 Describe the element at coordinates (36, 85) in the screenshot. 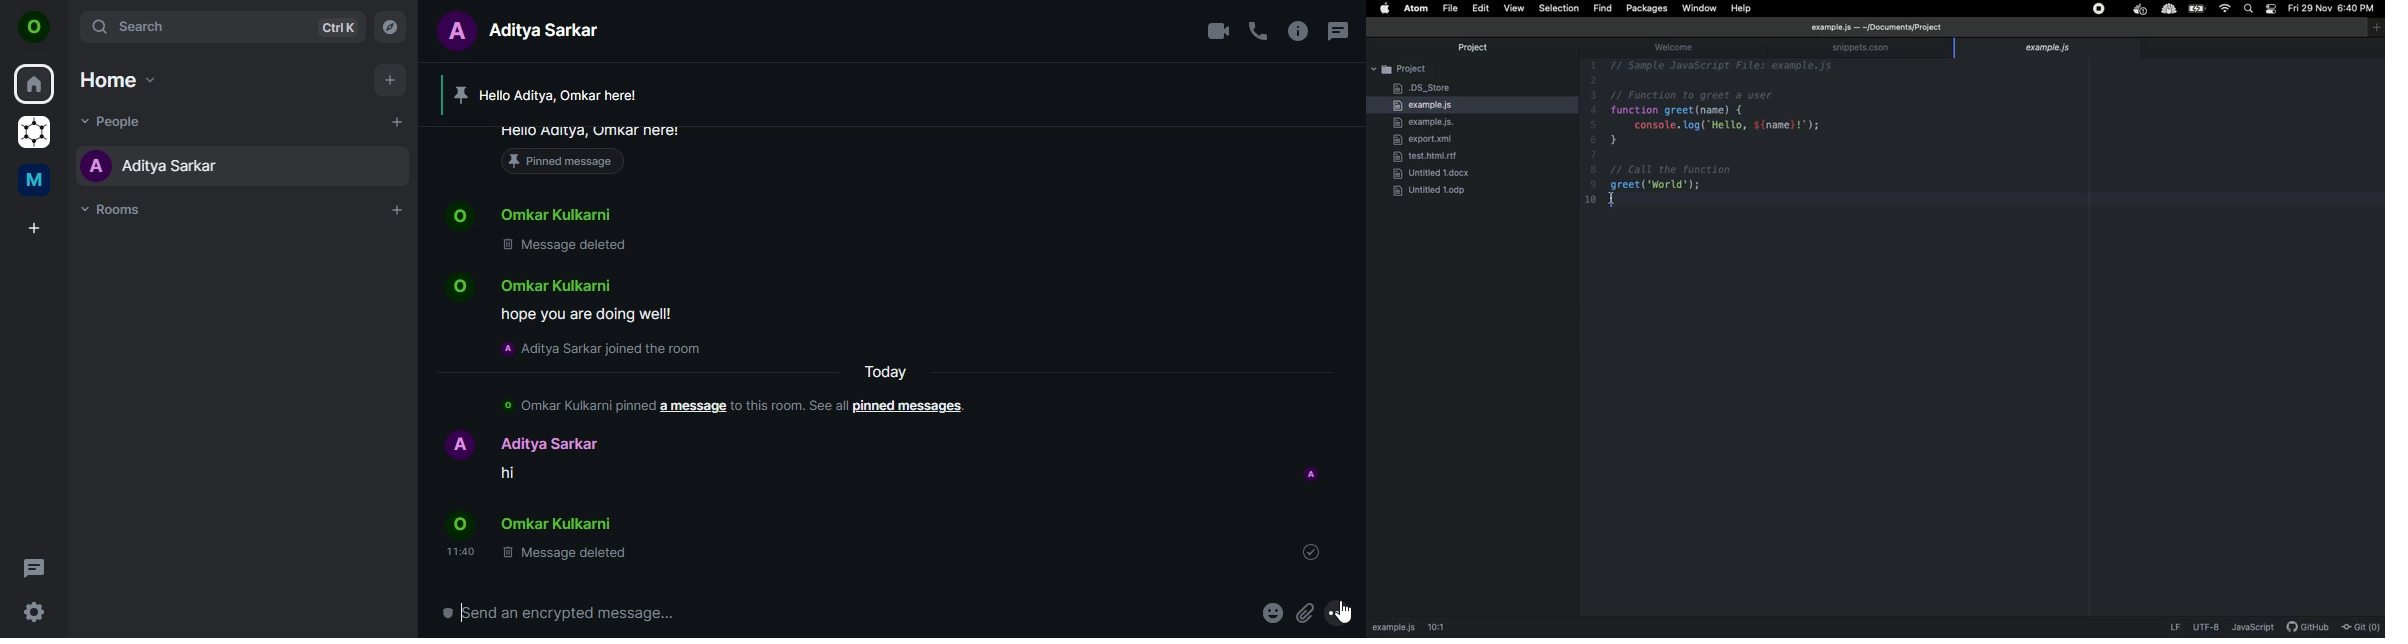

I see `home` at that location.